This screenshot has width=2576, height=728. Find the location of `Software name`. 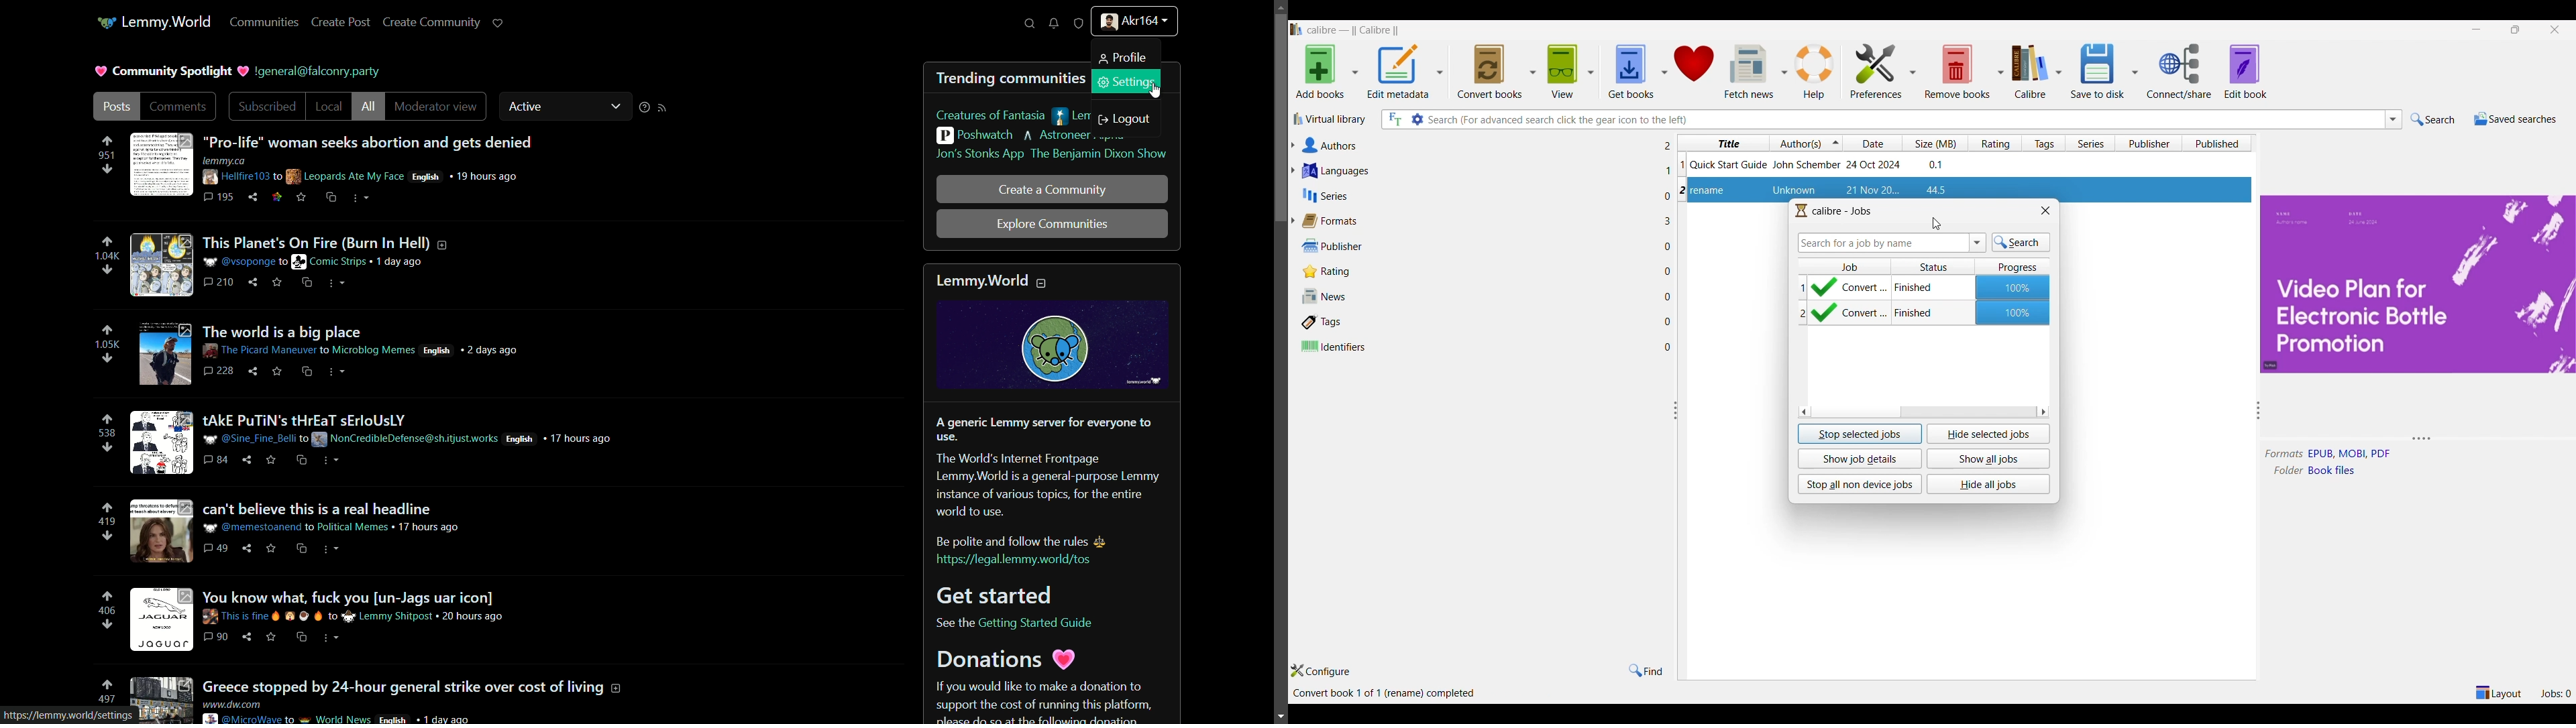

Software name is located at coordinates (1356, 32).